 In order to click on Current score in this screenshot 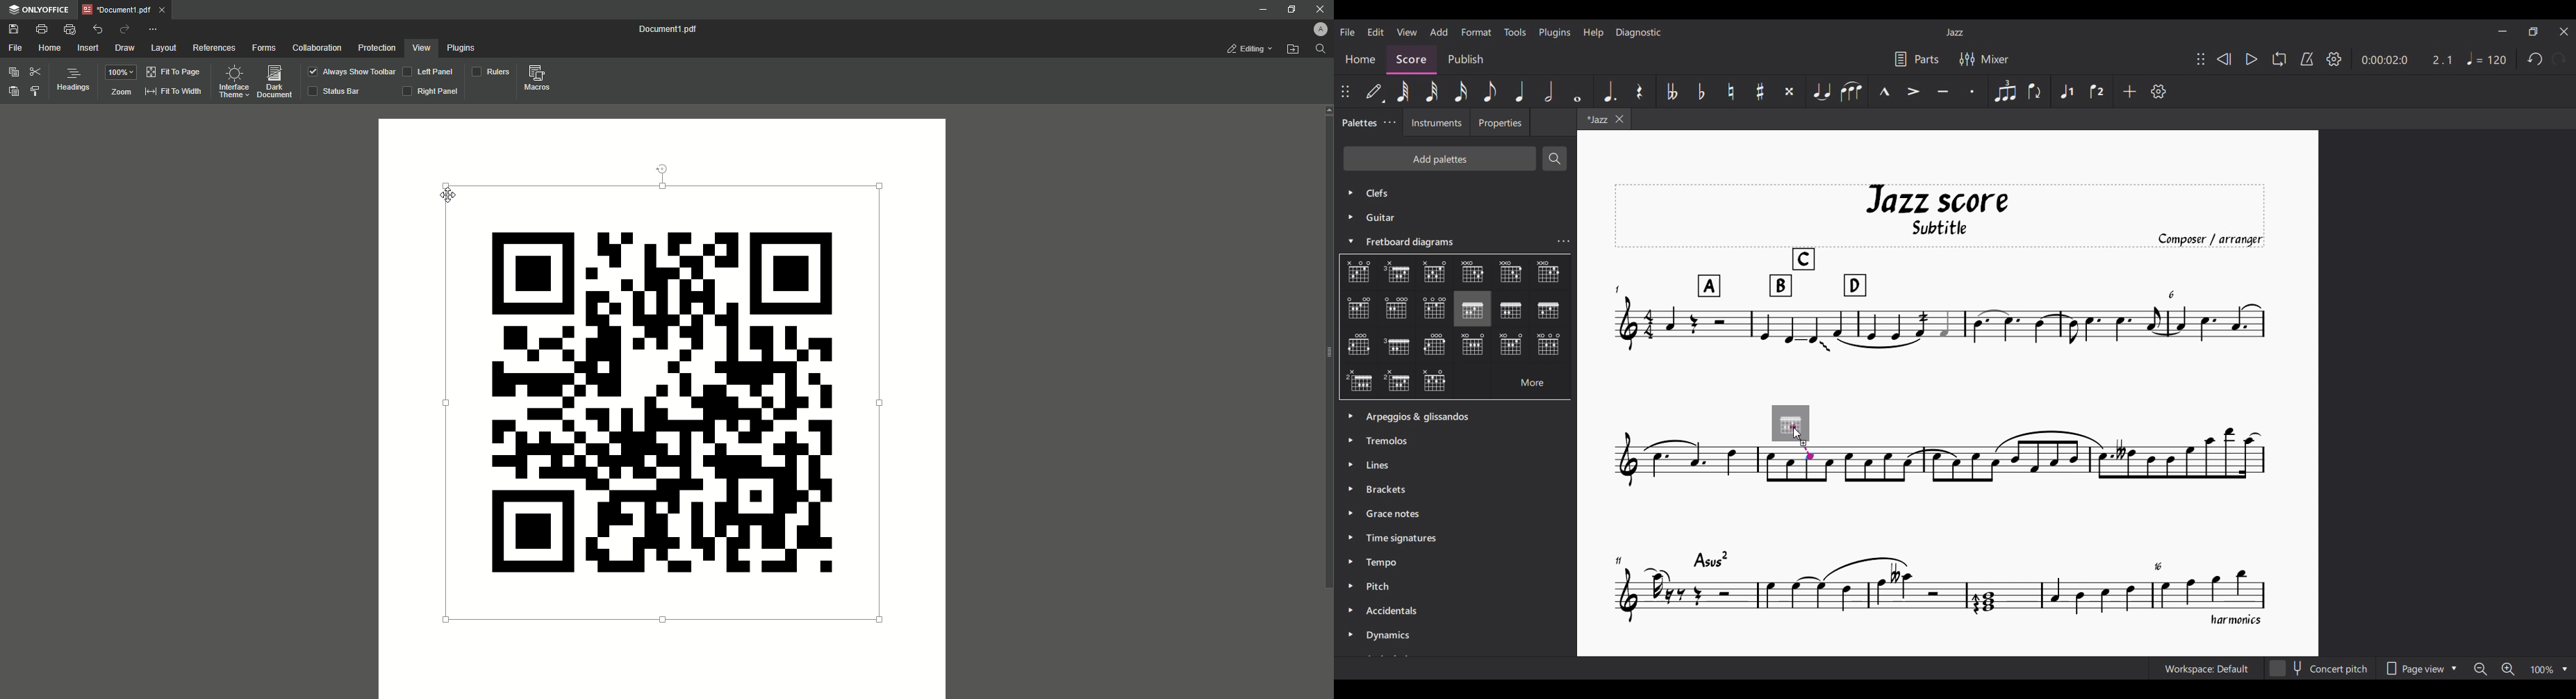, I will do `click(1940, 405)`.